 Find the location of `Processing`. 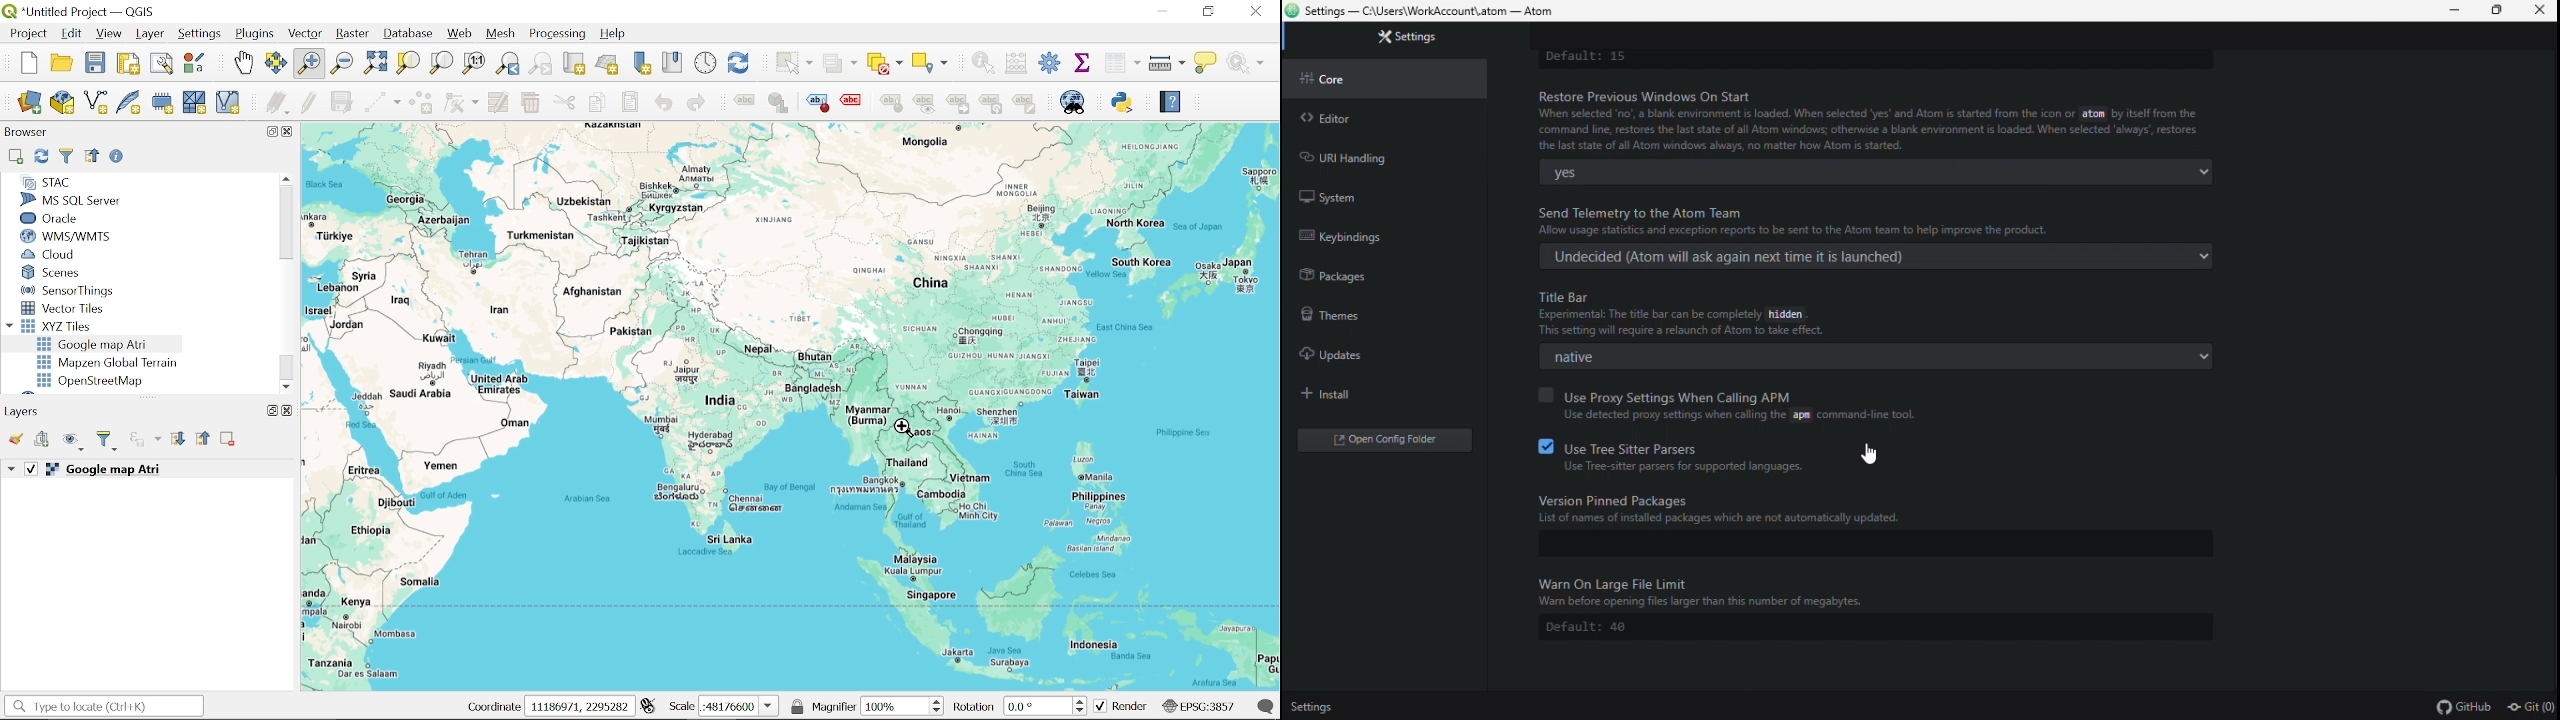

Processing is located at coordinates (560, 34).